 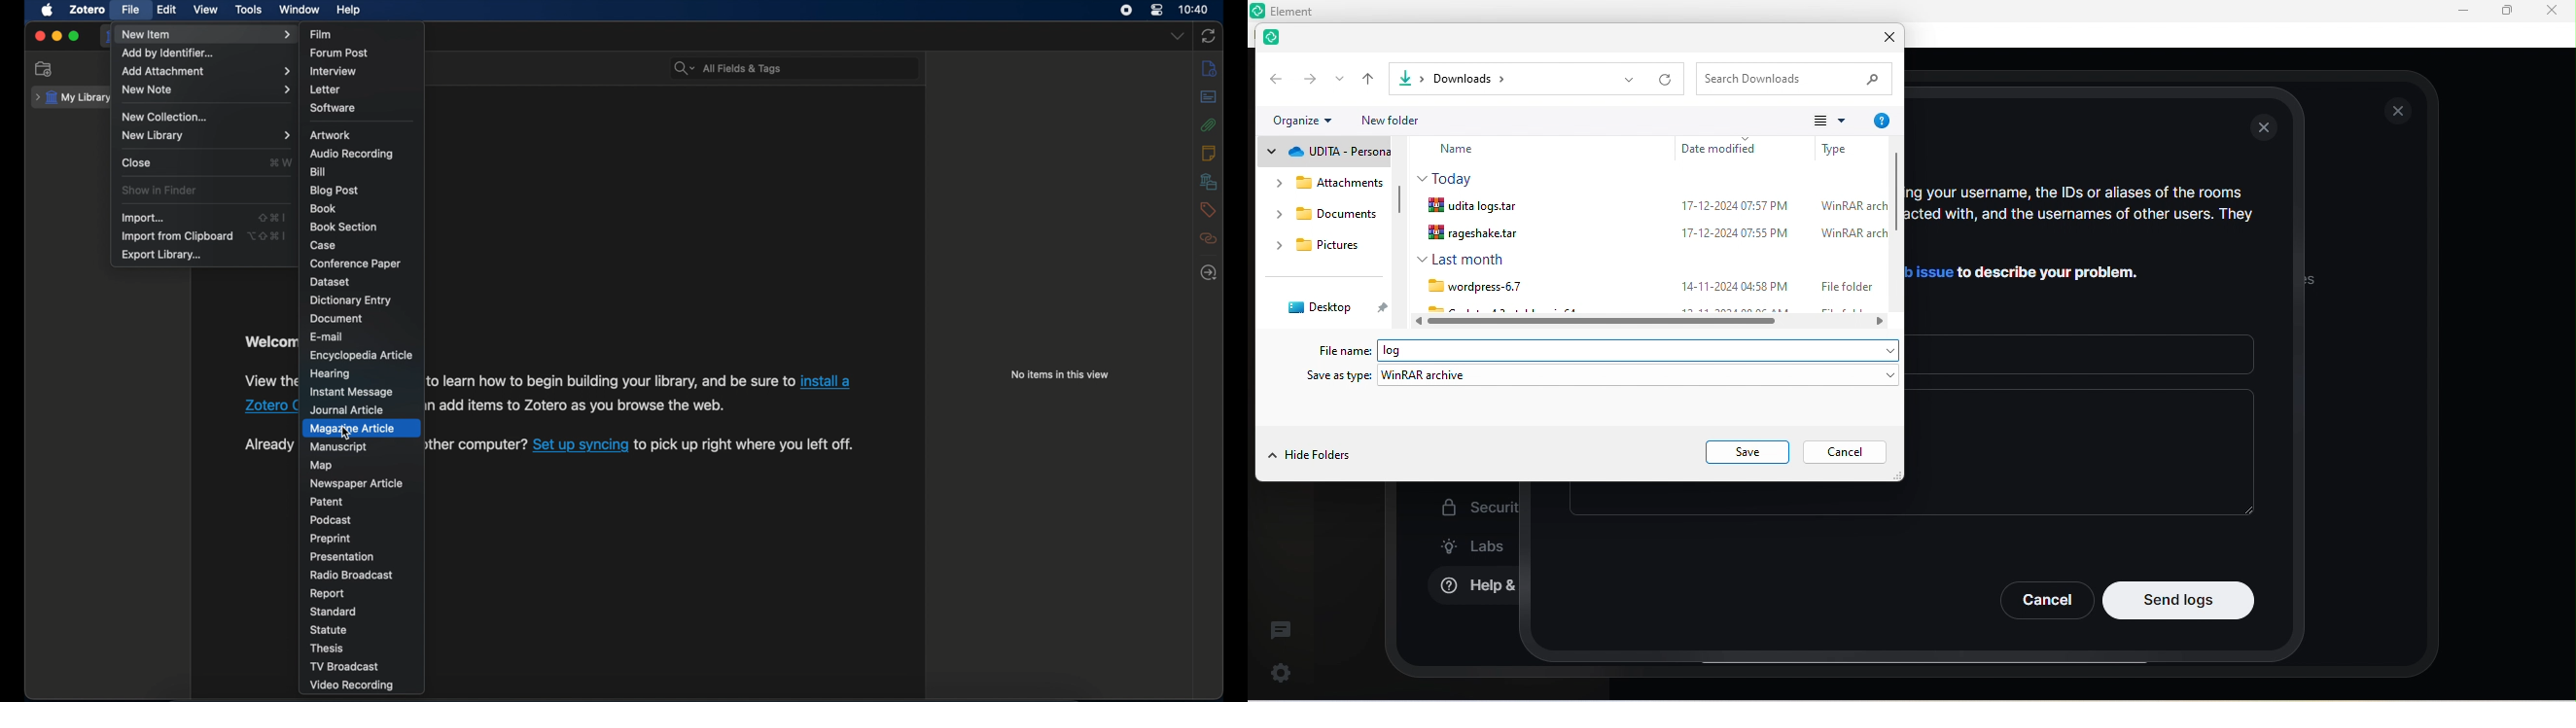 I want to click on downloads, so click(x=1327, y=218).